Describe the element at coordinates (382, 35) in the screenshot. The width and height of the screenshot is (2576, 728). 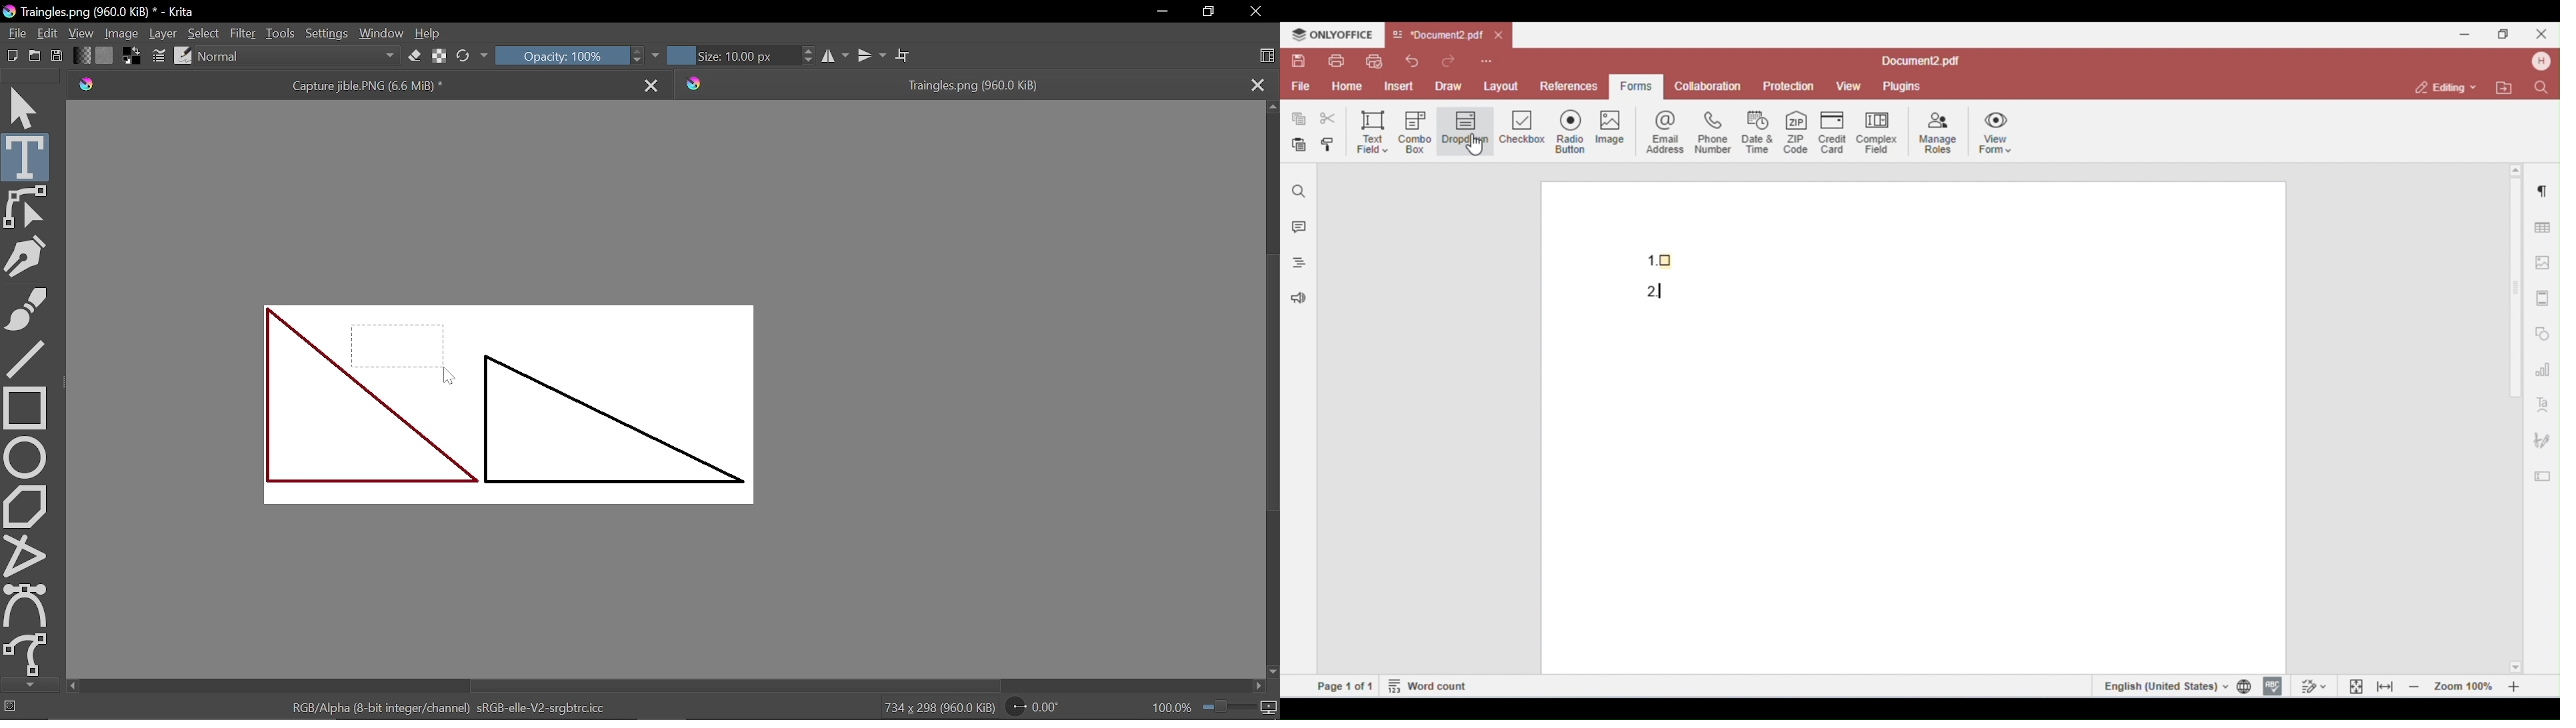
I see `Window` at that location.